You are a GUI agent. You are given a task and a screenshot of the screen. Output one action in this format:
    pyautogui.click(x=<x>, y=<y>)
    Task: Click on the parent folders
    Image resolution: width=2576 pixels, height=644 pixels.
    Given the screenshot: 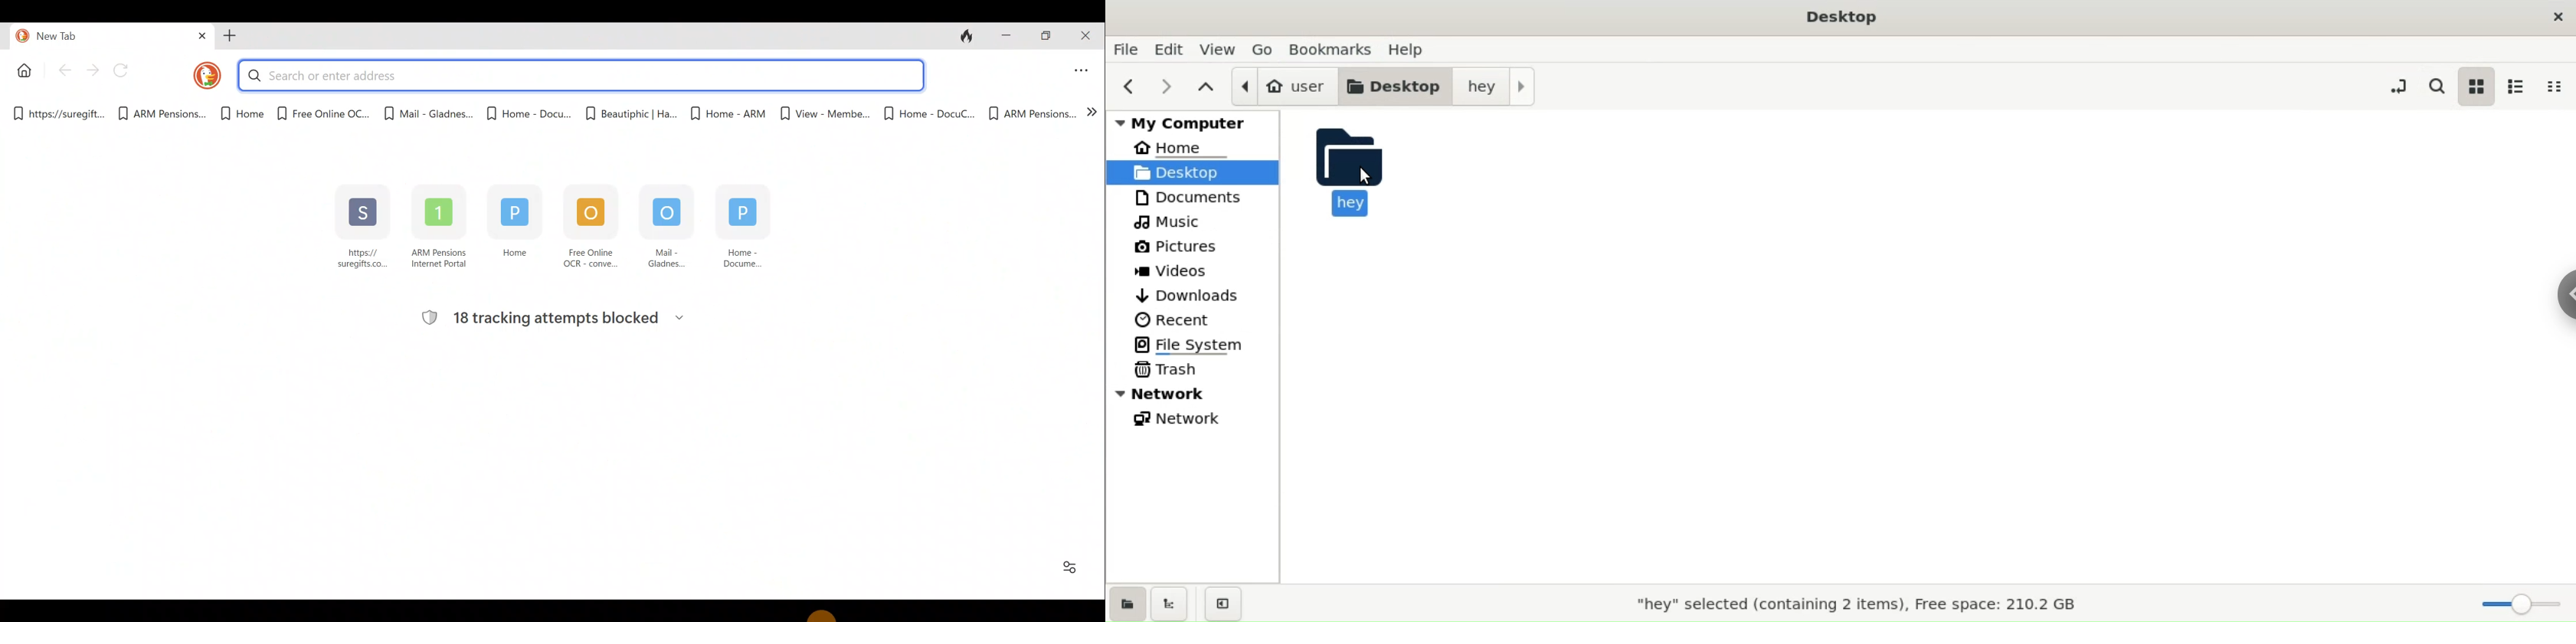 What is the action you would take?
    pyautogui.click(x=1209, y=89)
    